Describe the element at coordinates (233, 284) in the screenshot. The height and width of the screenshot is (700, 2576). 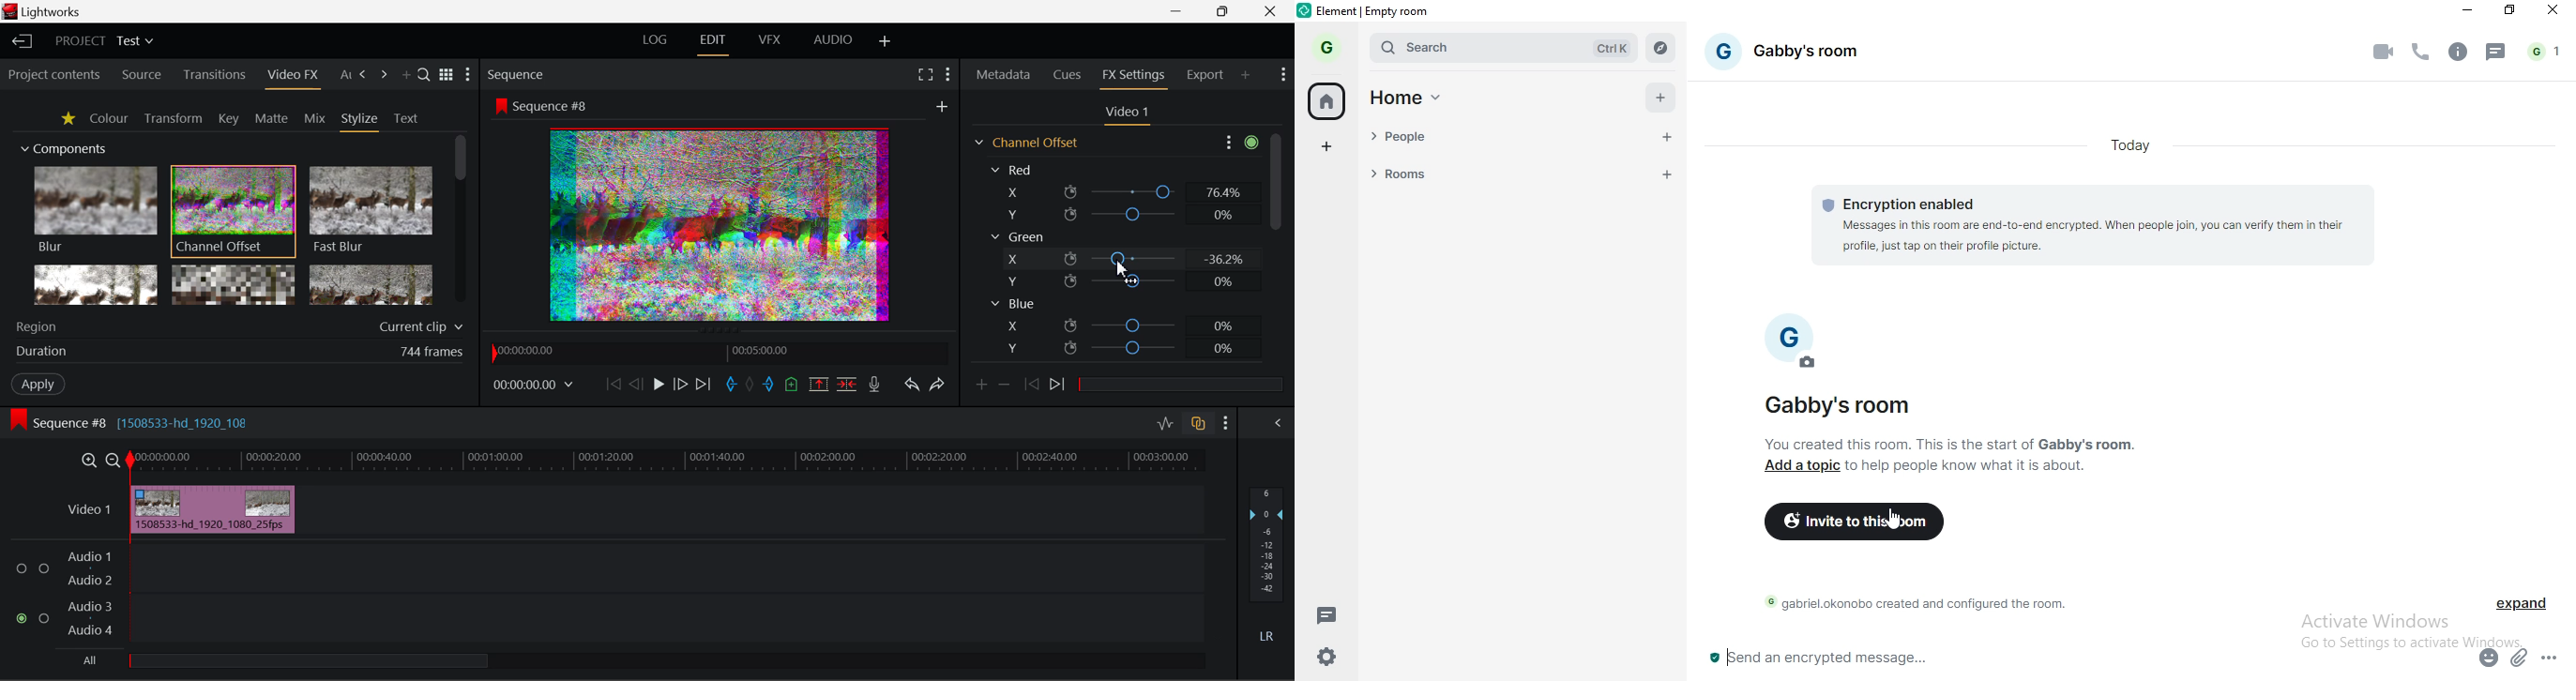
I see `Mosaic` at that location.